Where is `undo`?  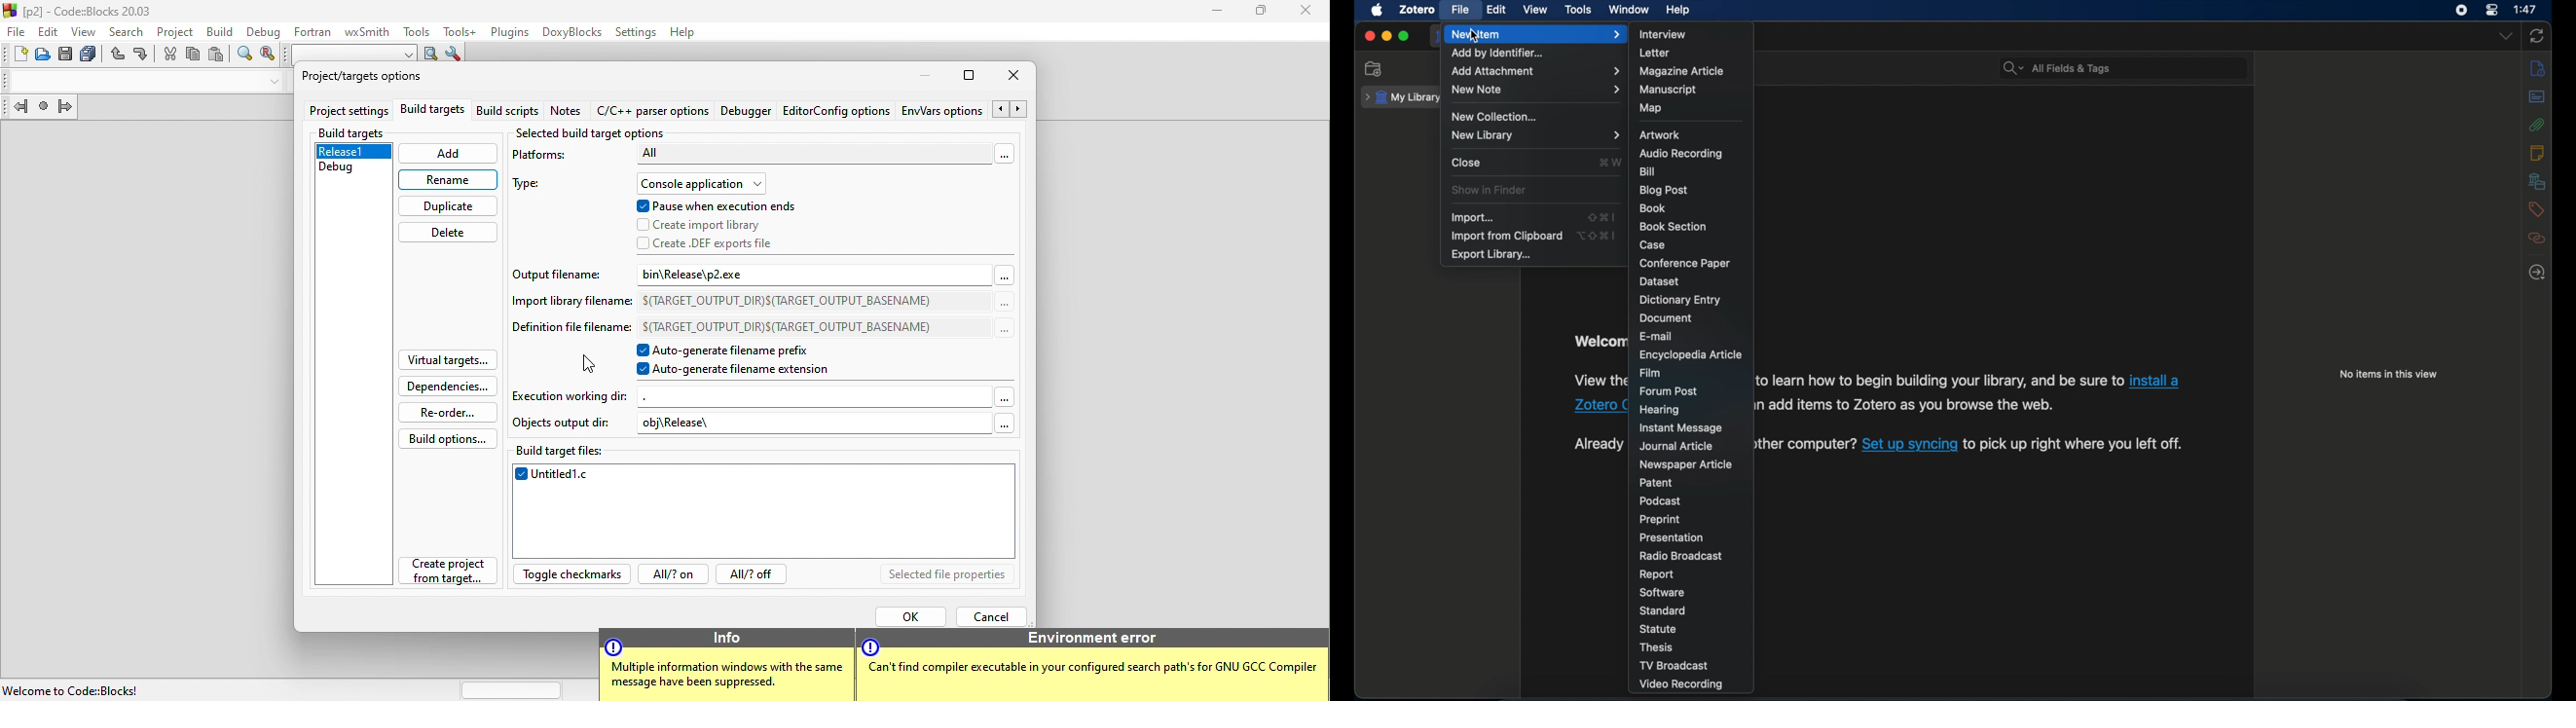
undo is located at coordinates (119, 56).